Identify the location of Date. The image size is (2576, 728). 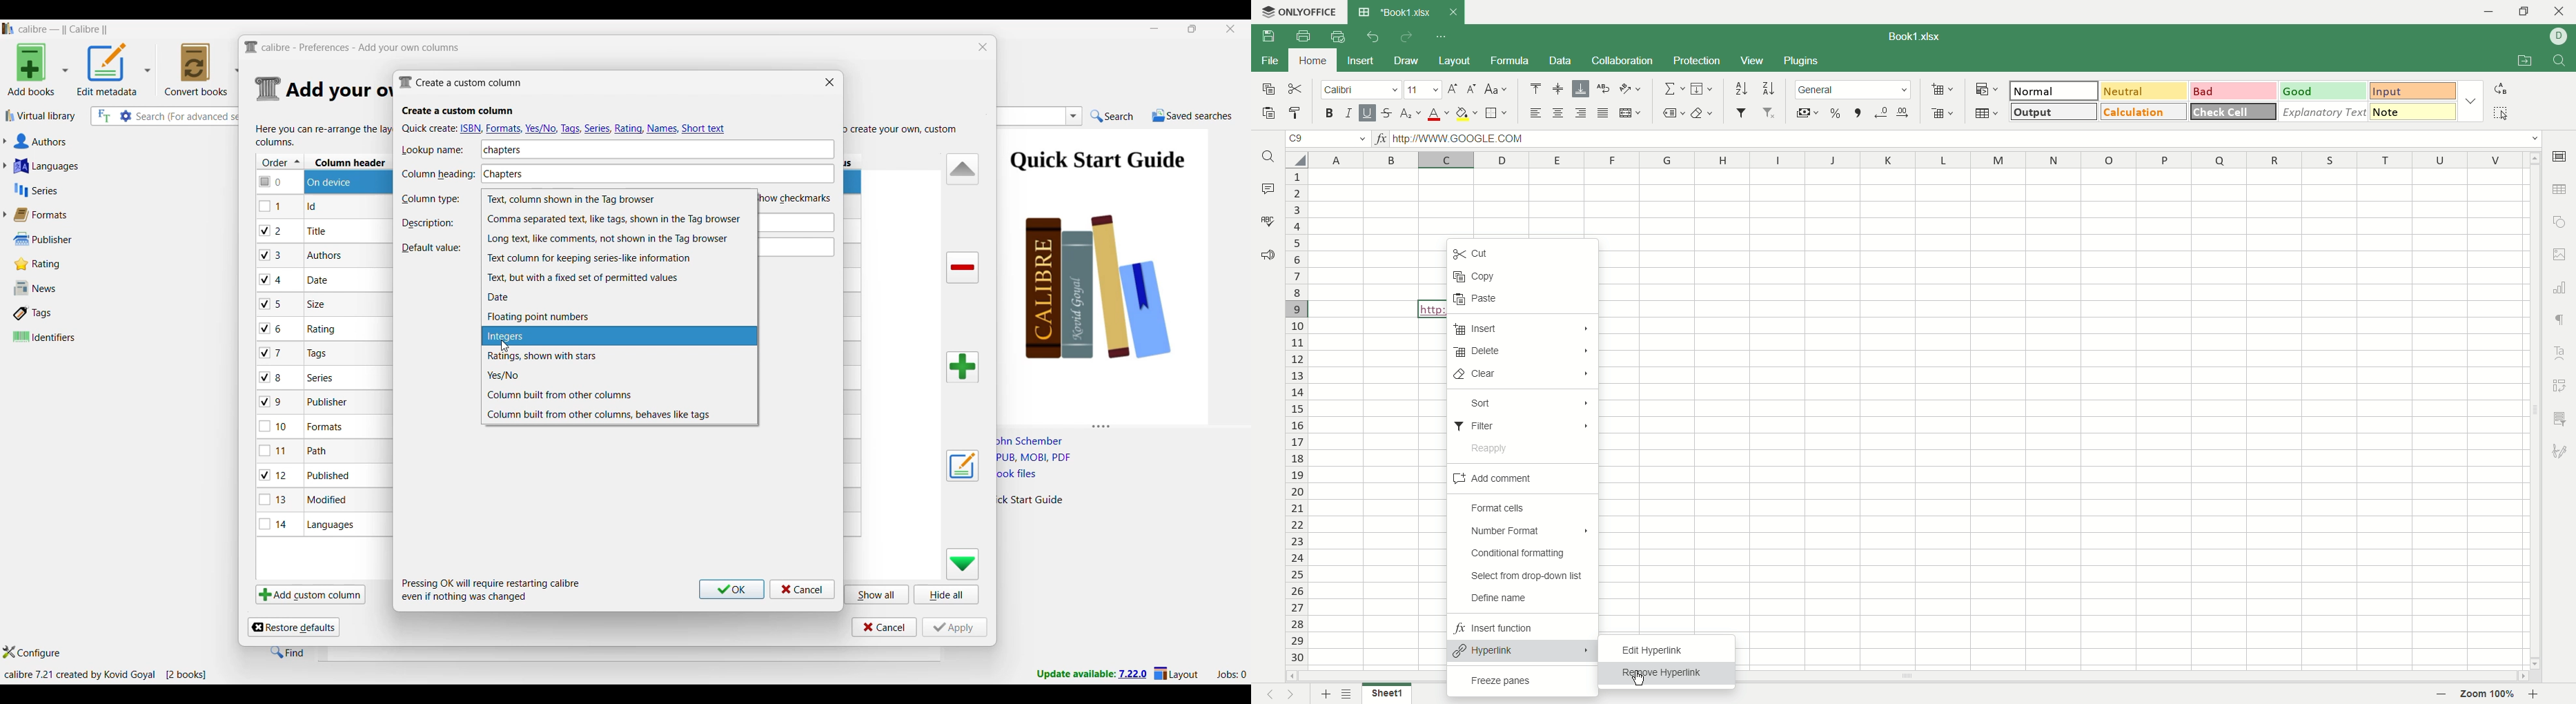
(618, 297).